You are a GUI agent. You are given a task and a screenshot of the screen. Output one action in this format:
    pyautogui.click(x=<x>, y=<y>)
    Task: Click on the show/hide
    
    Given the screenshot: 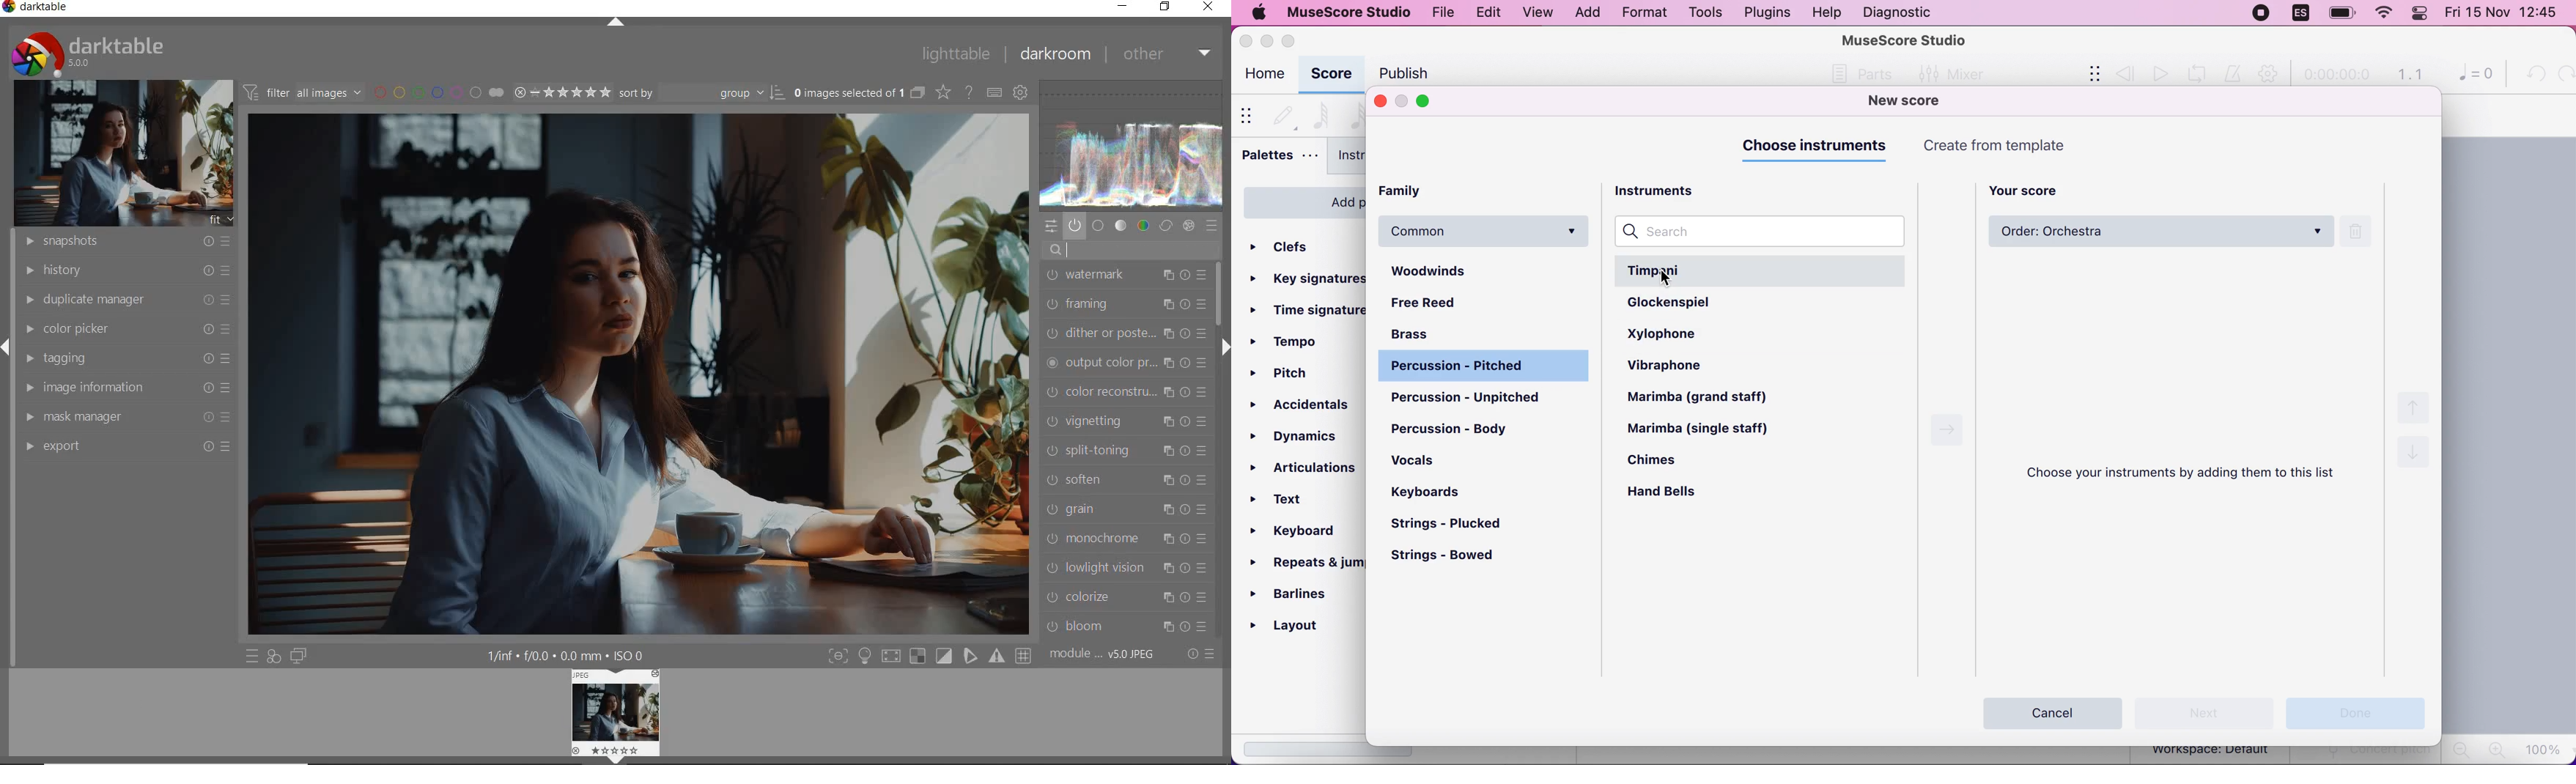 What is the action you would take?
    pyautogui.click(x=1250, y=115)
    